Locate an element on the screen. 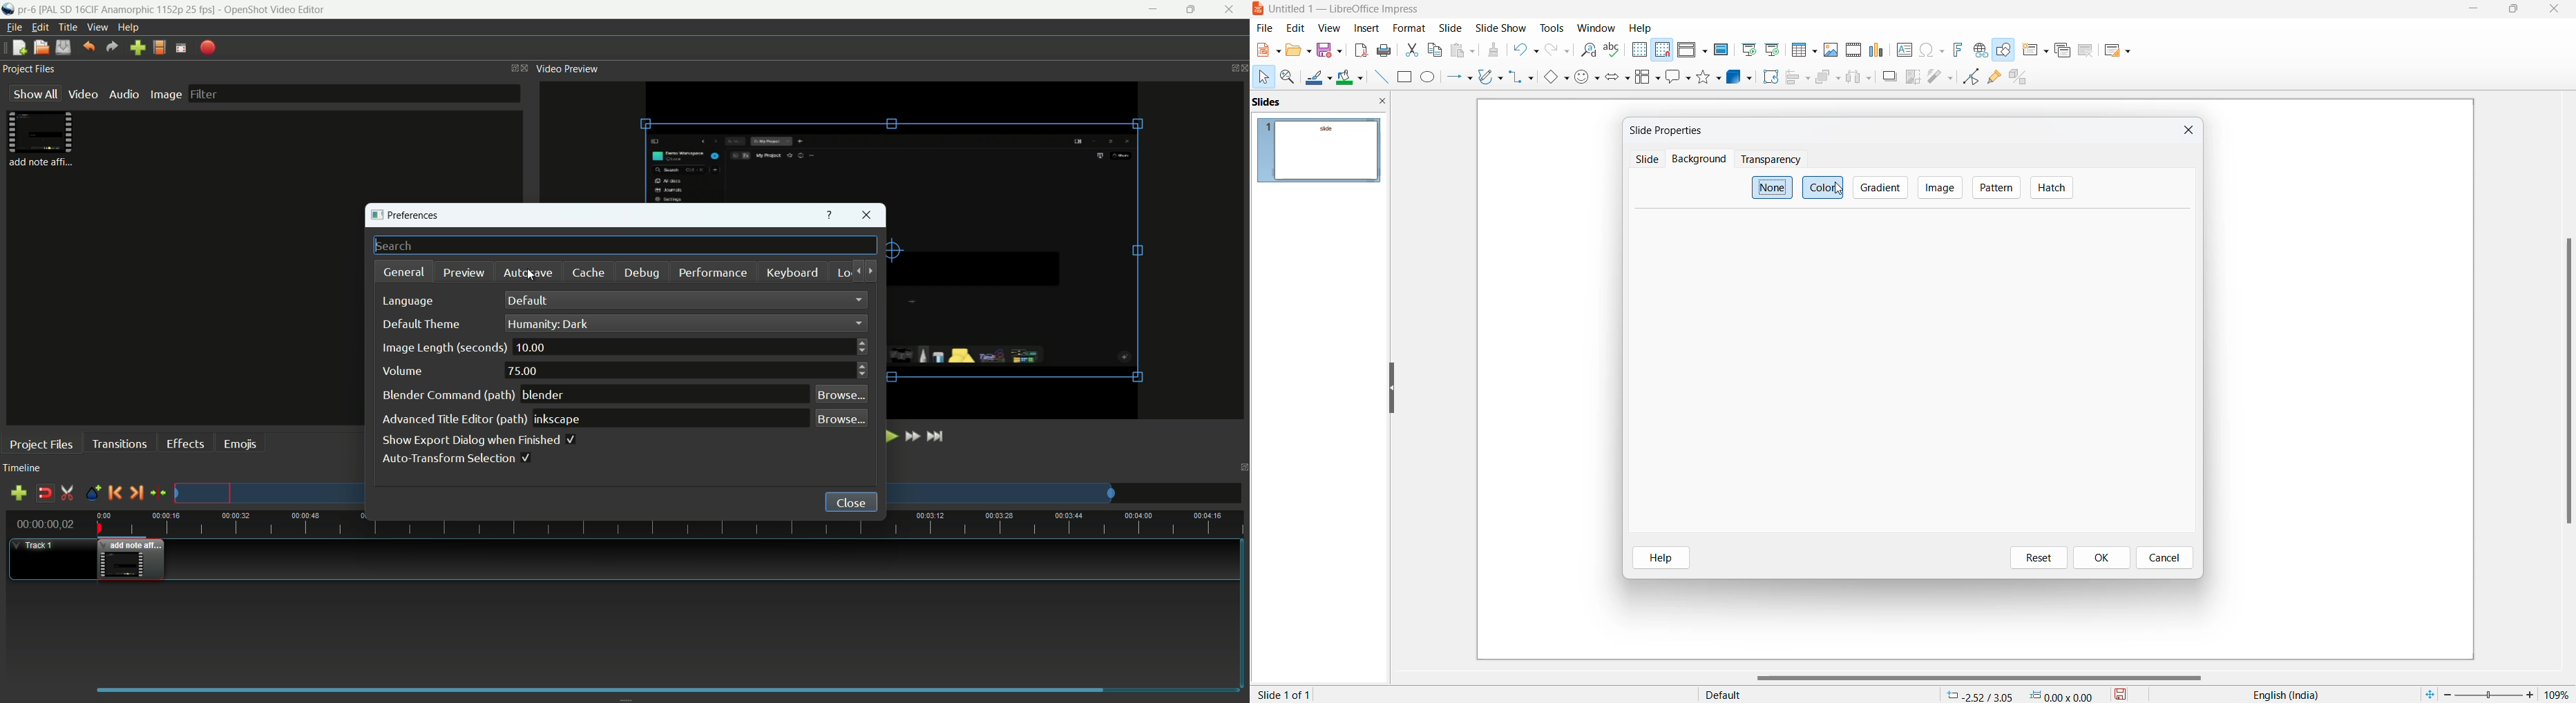 The width and height of the screenshot is (2576, 728). close is located at coordinates (2475, 10).